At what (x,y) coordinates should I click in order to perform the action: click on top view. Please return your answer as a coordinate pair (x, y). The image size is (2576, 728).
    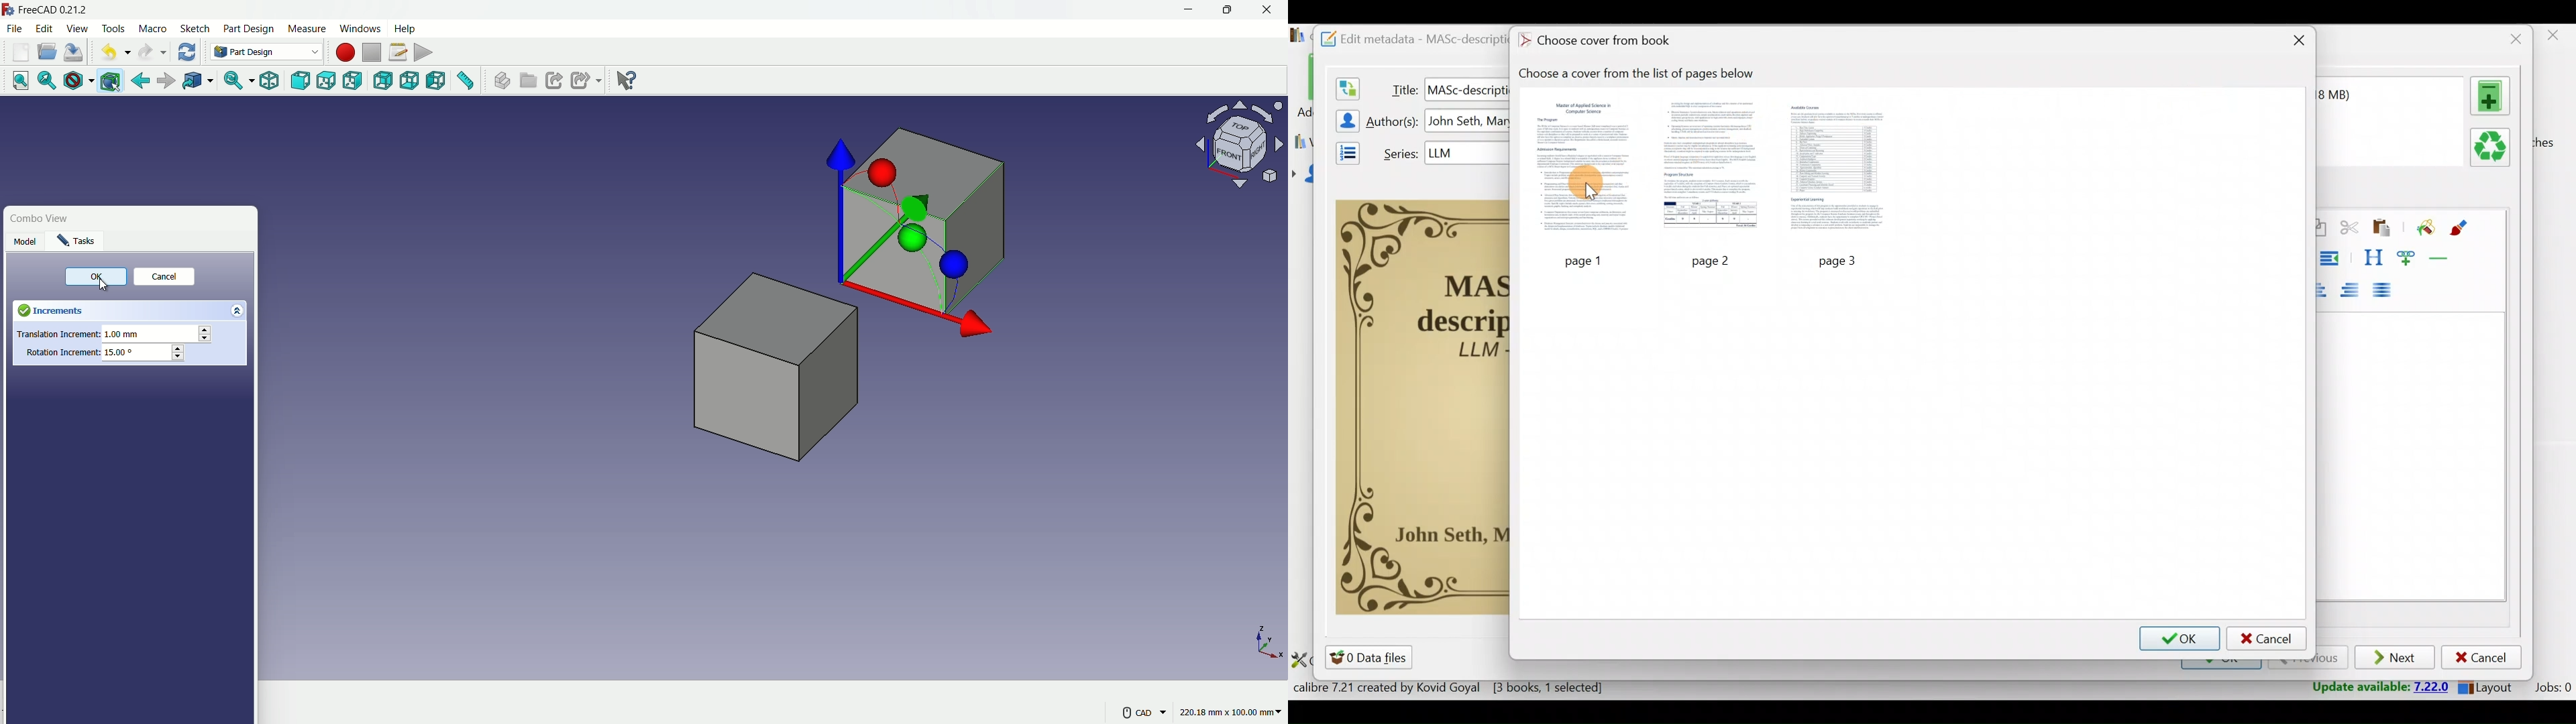
    Looking at the image, I should click on (329, 80).